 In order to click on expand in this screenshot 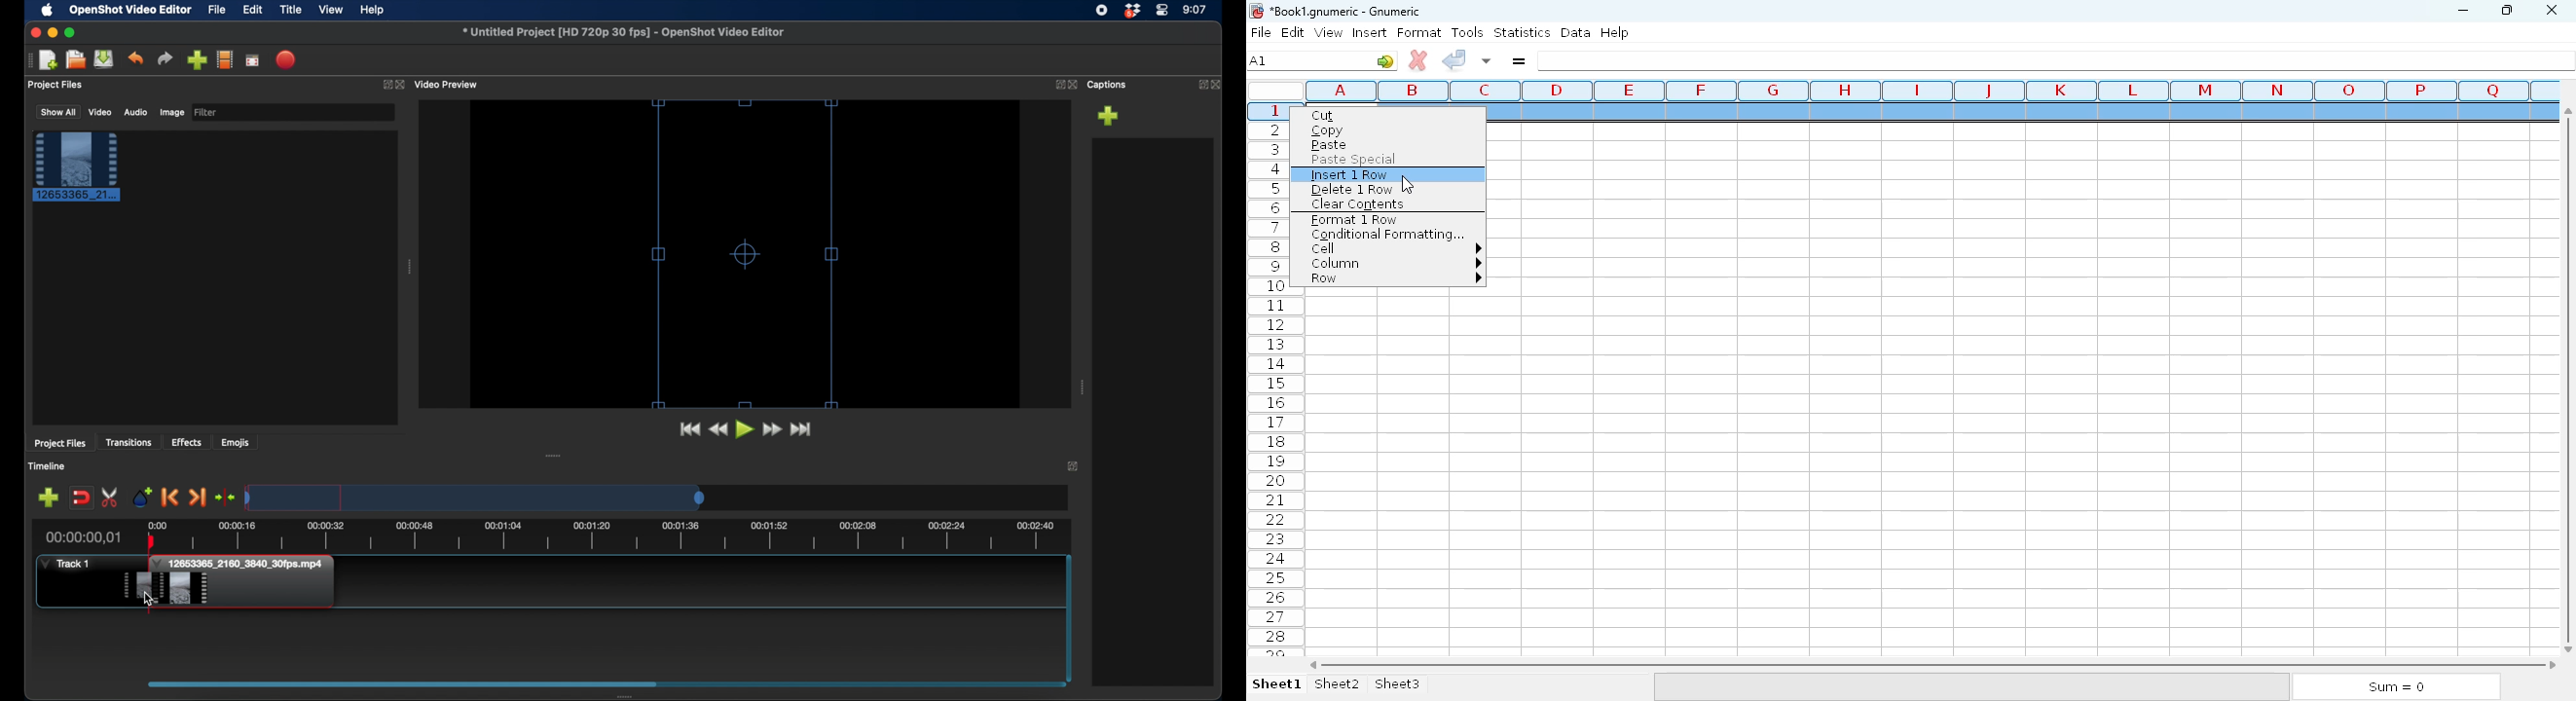, I will do `click(1199, 84)`.